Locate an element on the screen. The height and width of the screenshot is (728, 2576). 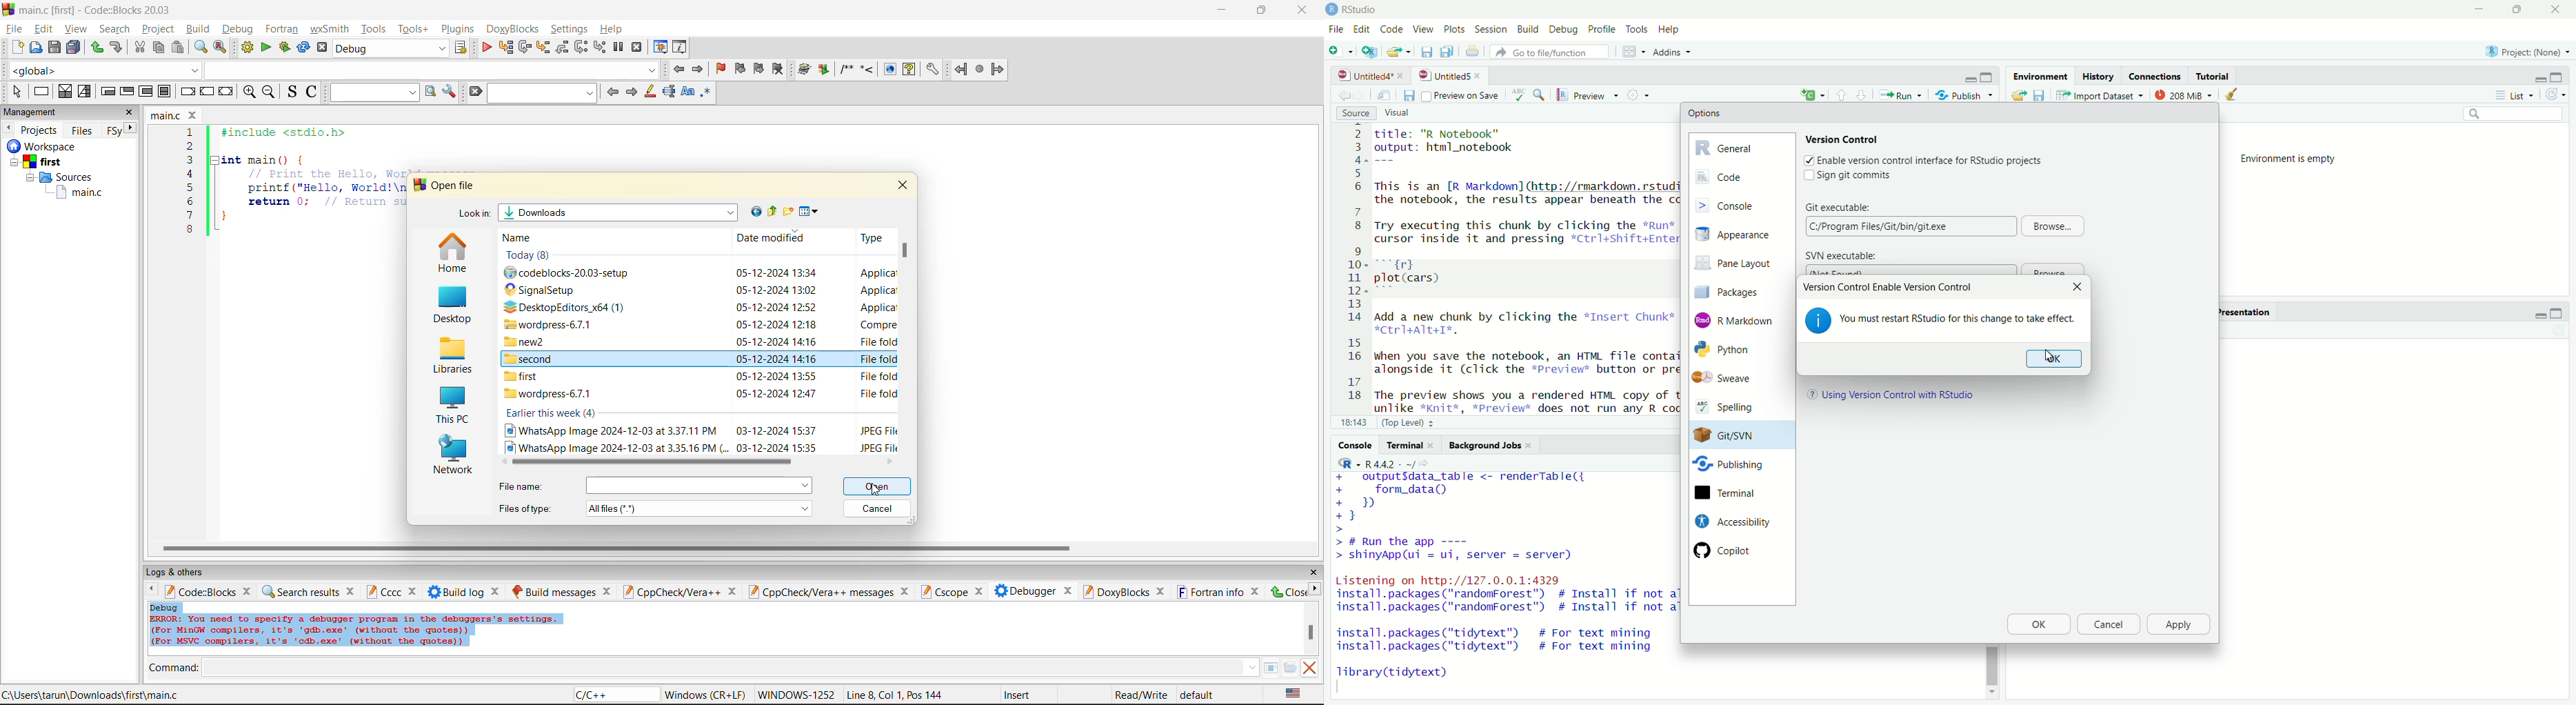
move forward is located at coordinates (1342, 95).